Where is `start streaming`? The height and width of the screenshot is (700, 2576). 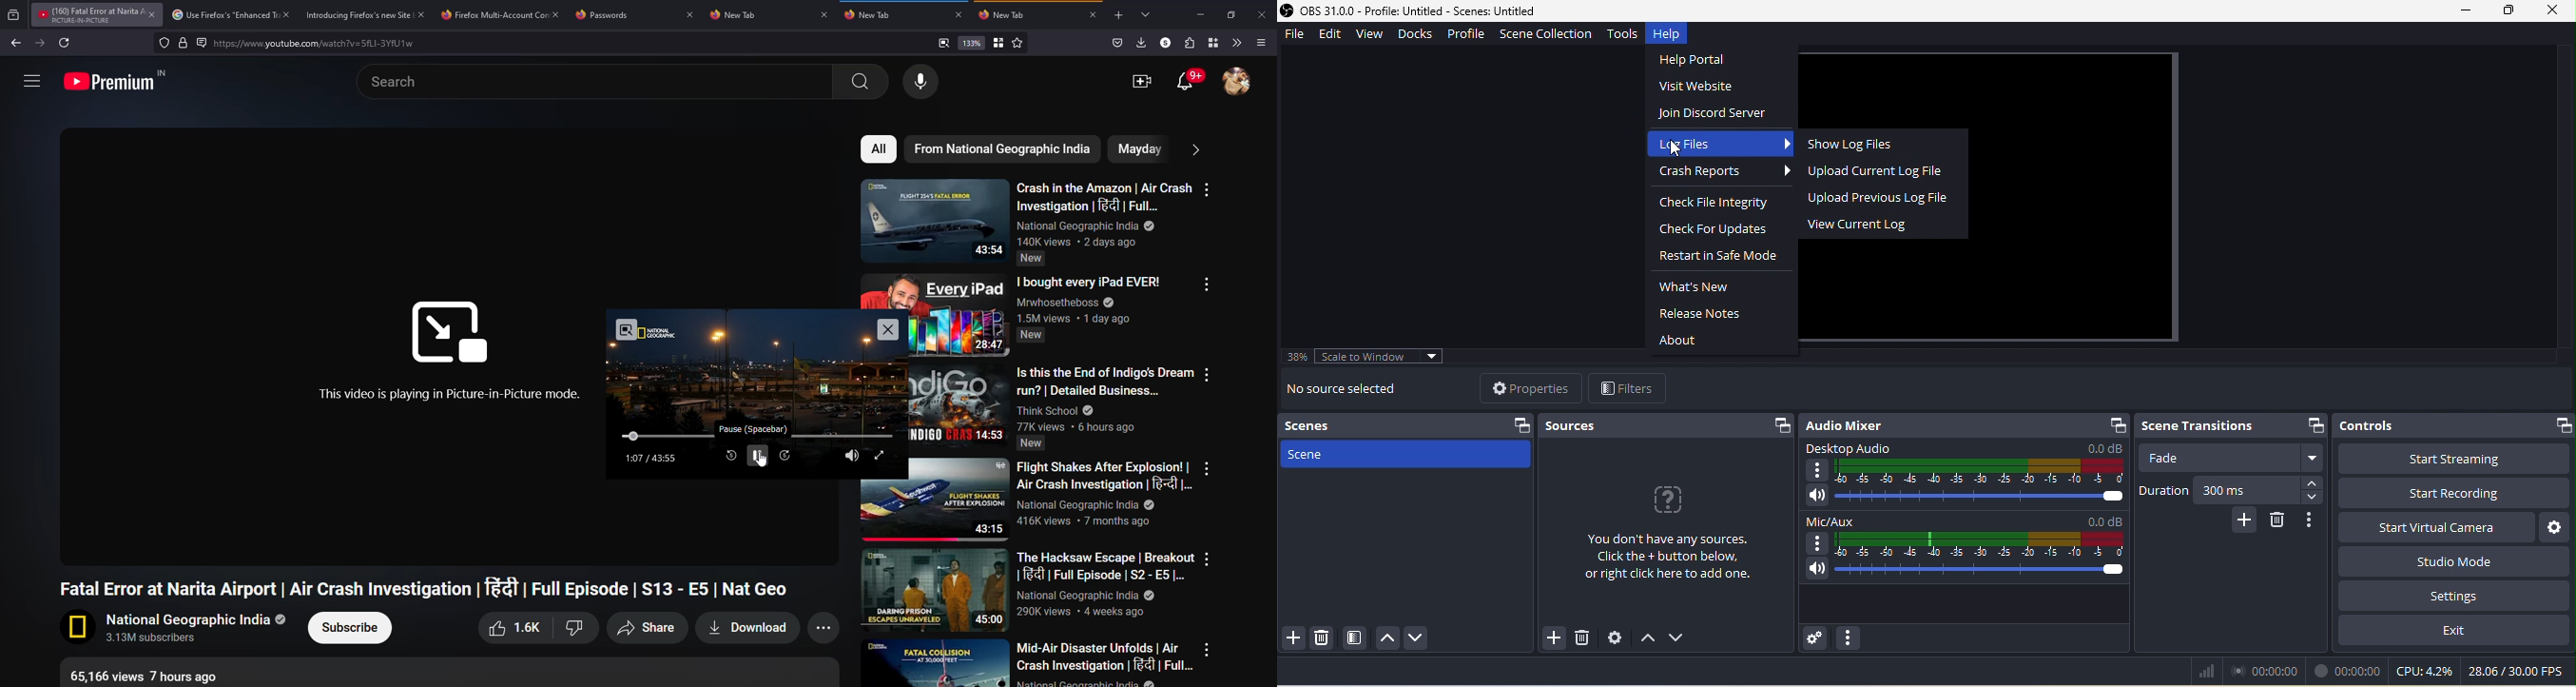 start streaming is located at coordinates (2455, 459).